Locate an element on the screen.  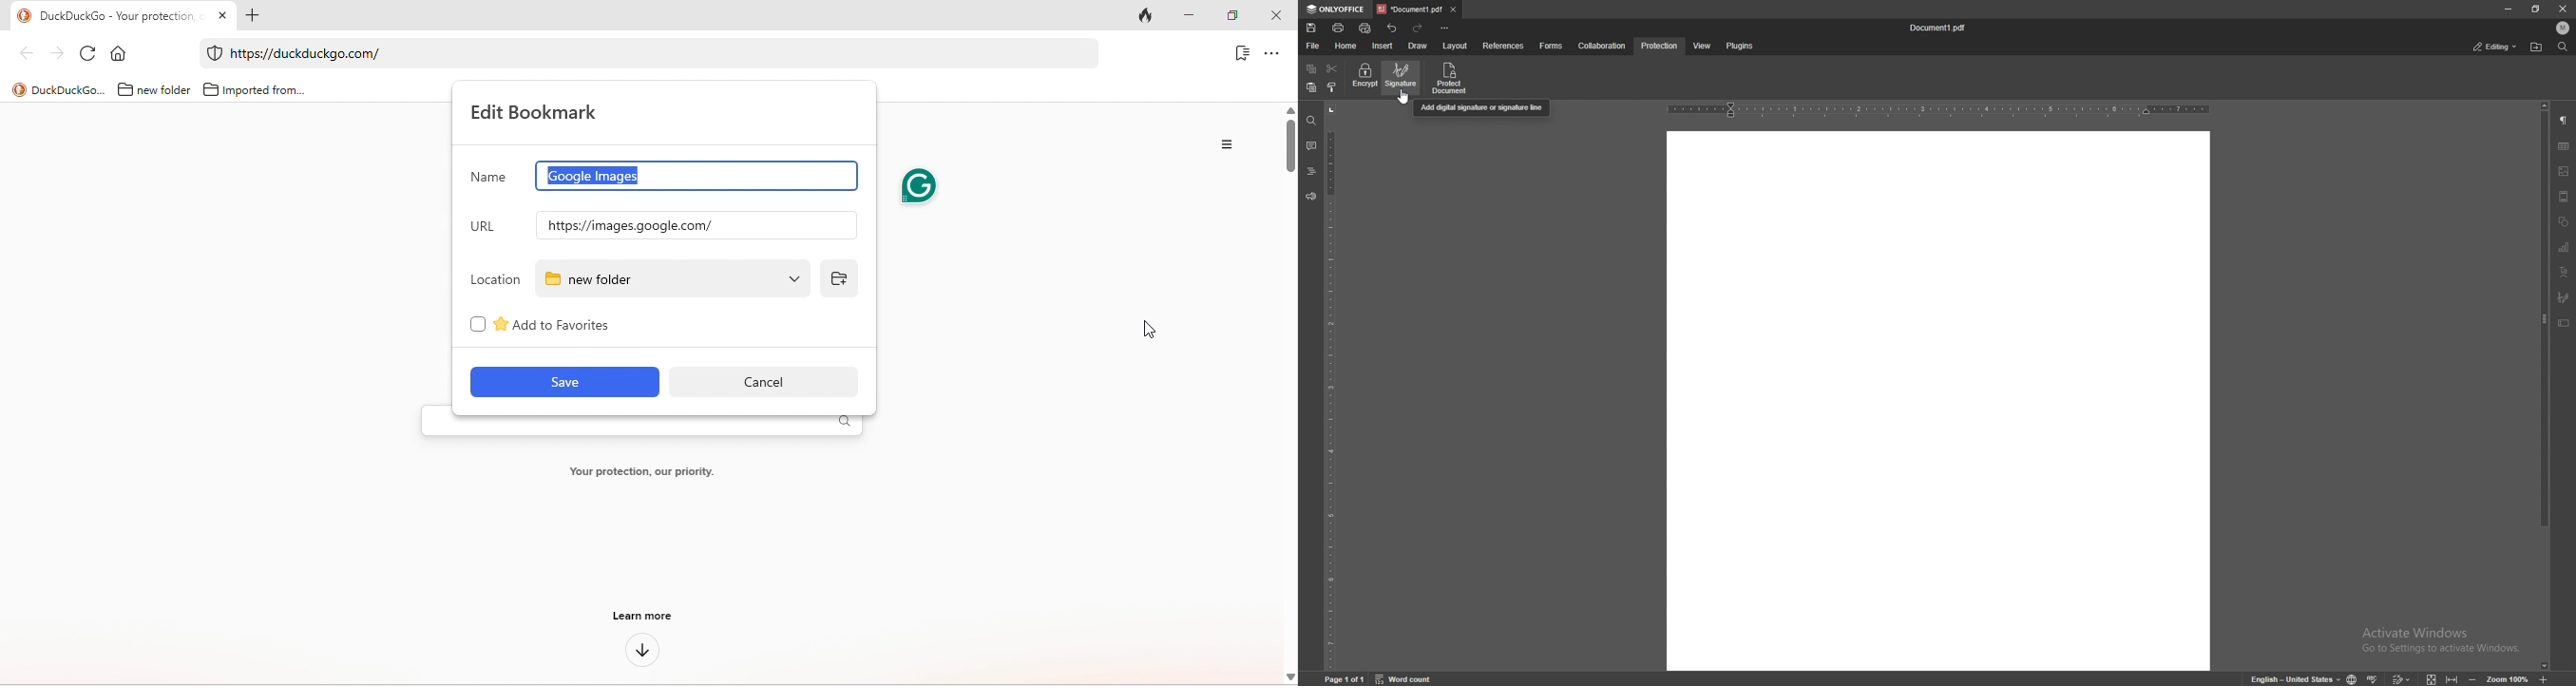
save is located at coordinates (563, 383).